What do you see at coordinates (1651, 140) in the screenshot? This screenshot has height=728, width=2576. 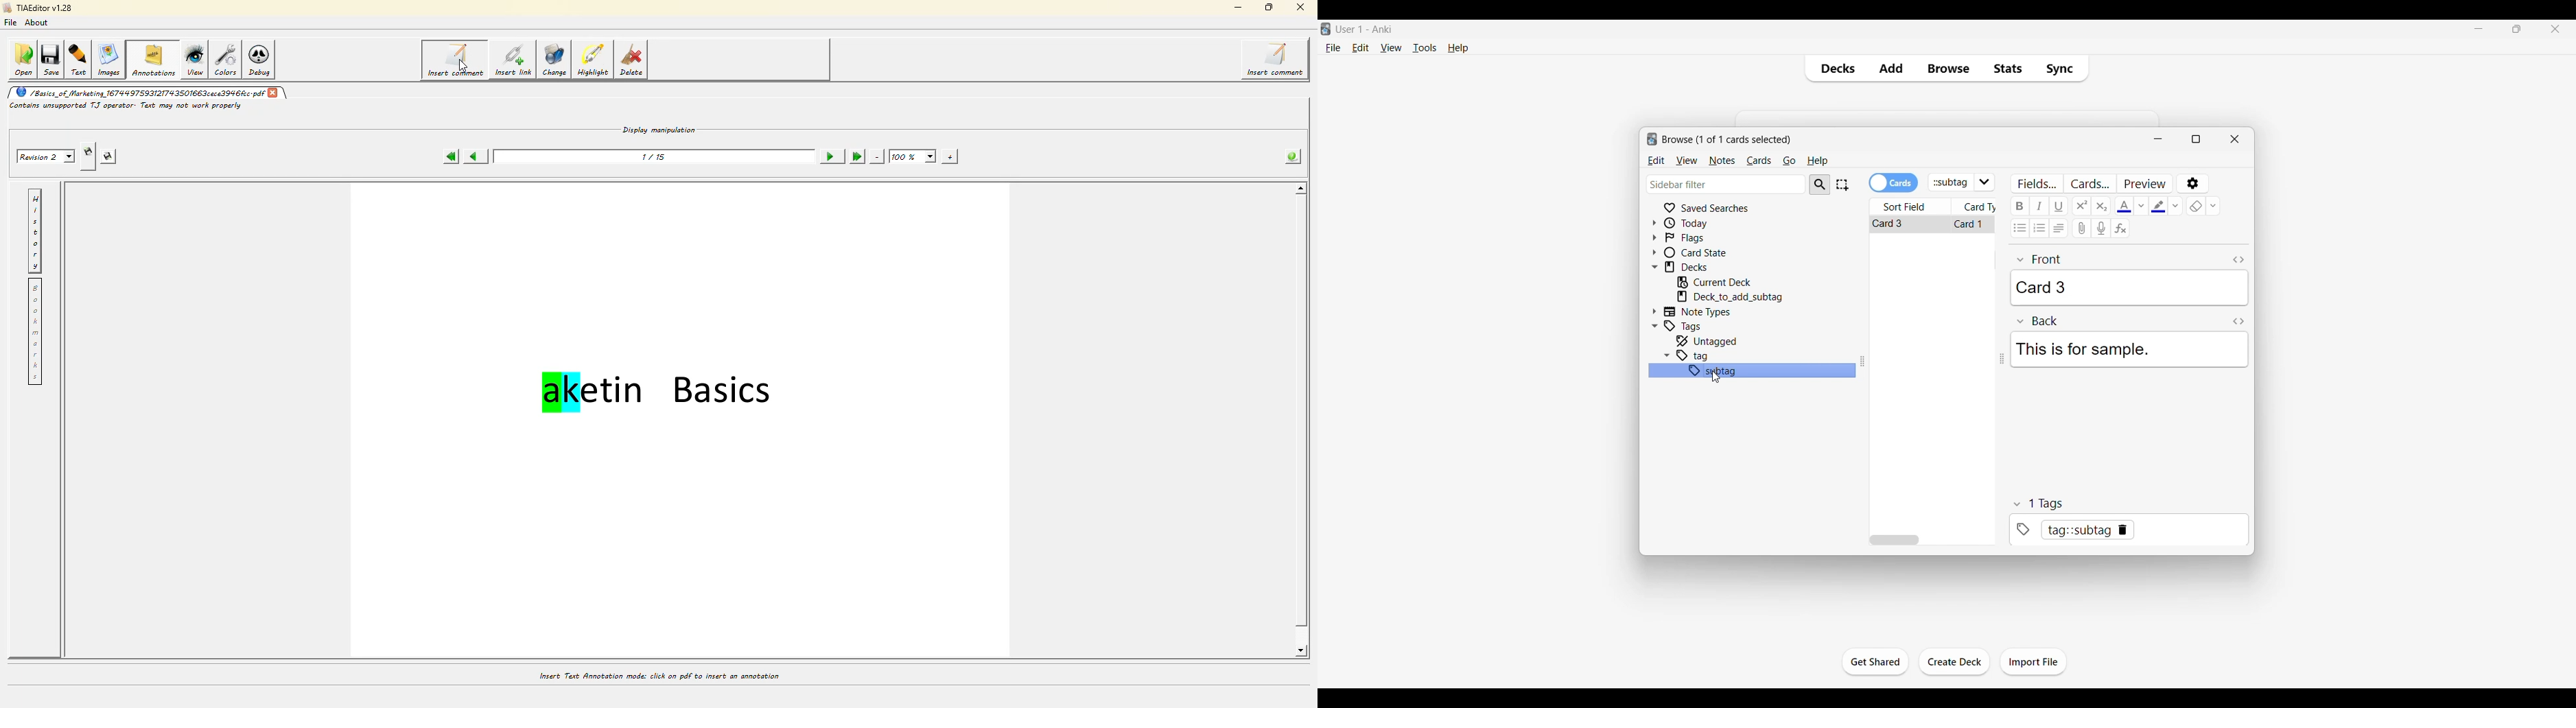 I see `logo` at bounding box center [1651, 140].